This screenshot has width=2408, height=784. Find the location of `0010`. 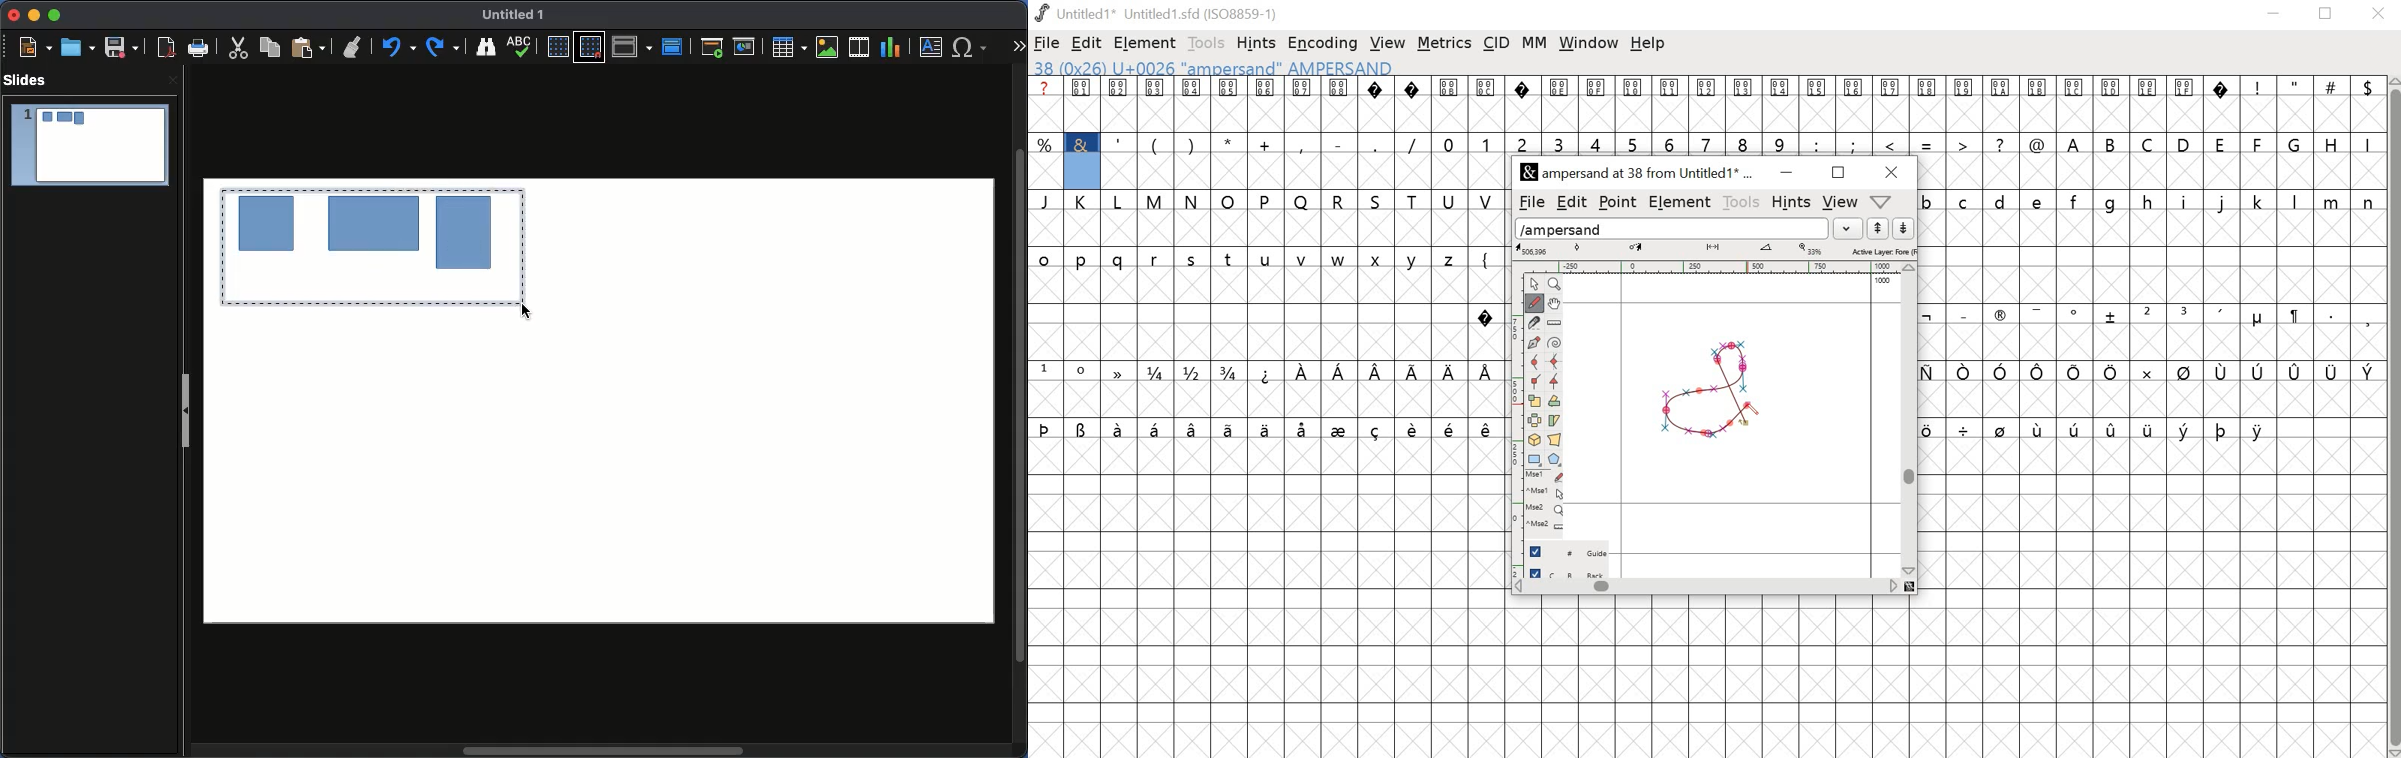

0010 is located at coordinates (1634, 102).